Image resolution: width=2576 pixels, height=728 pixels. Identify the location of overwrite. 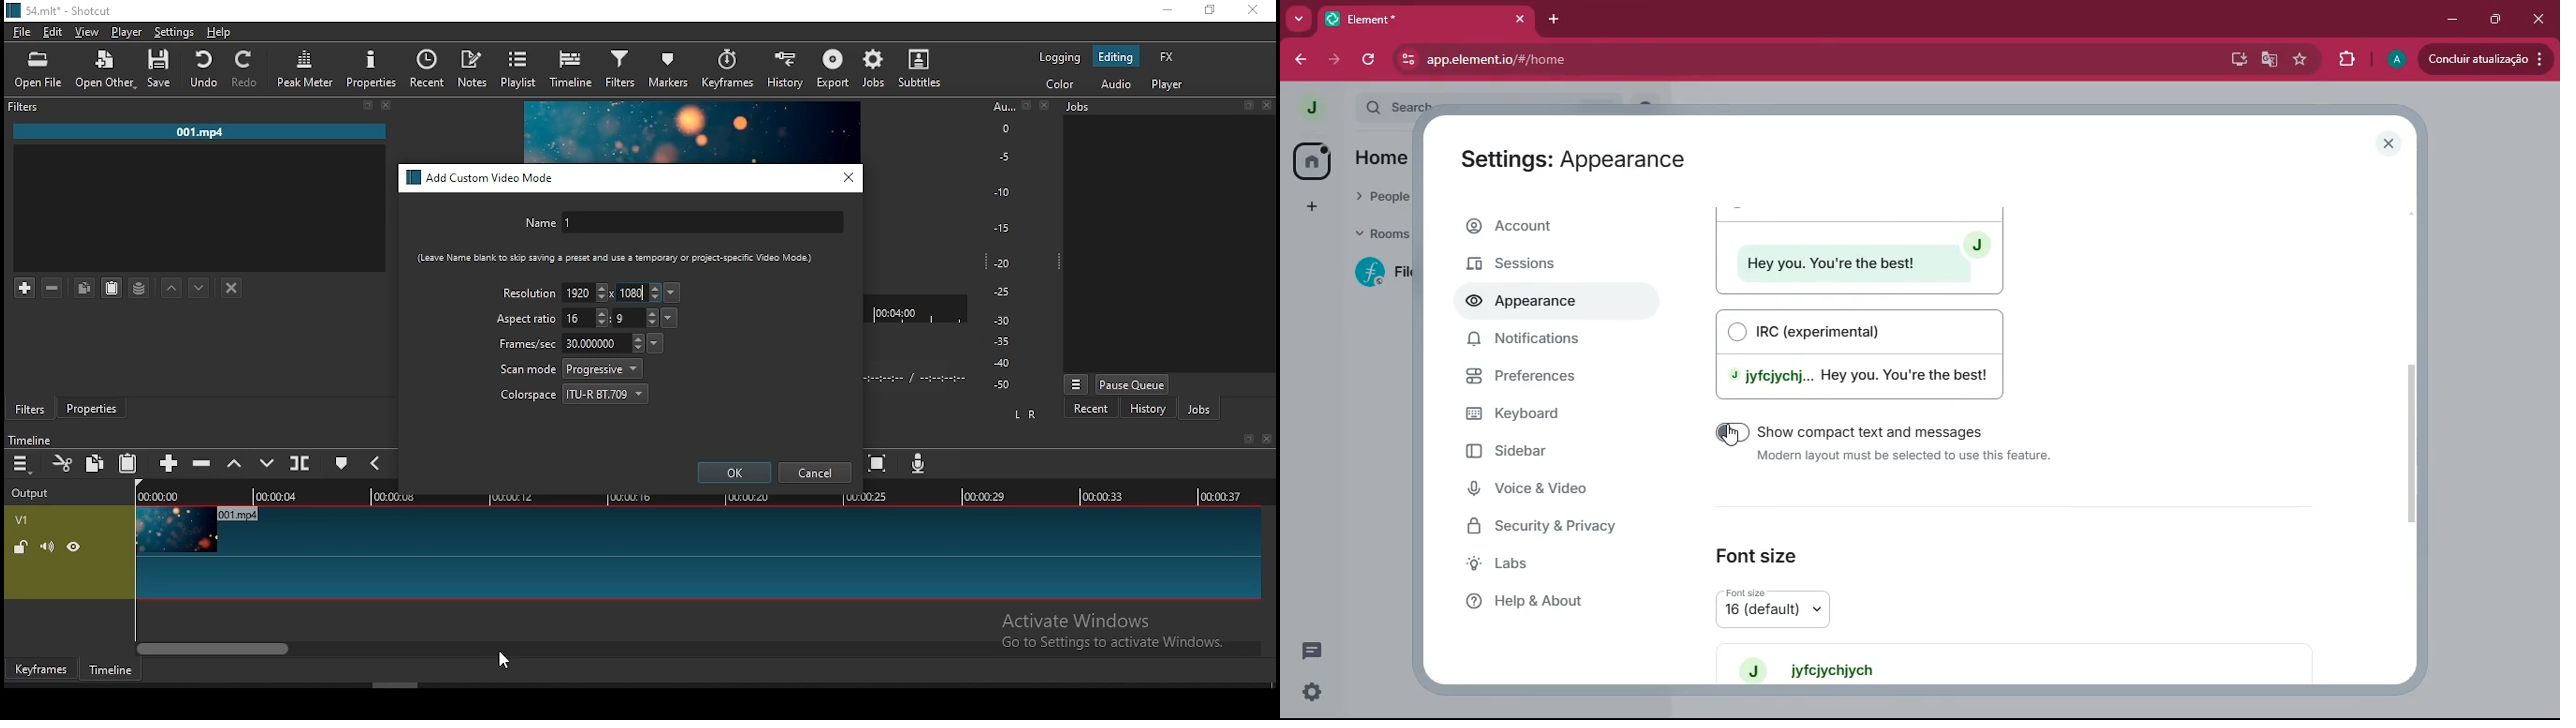
(269, 463).